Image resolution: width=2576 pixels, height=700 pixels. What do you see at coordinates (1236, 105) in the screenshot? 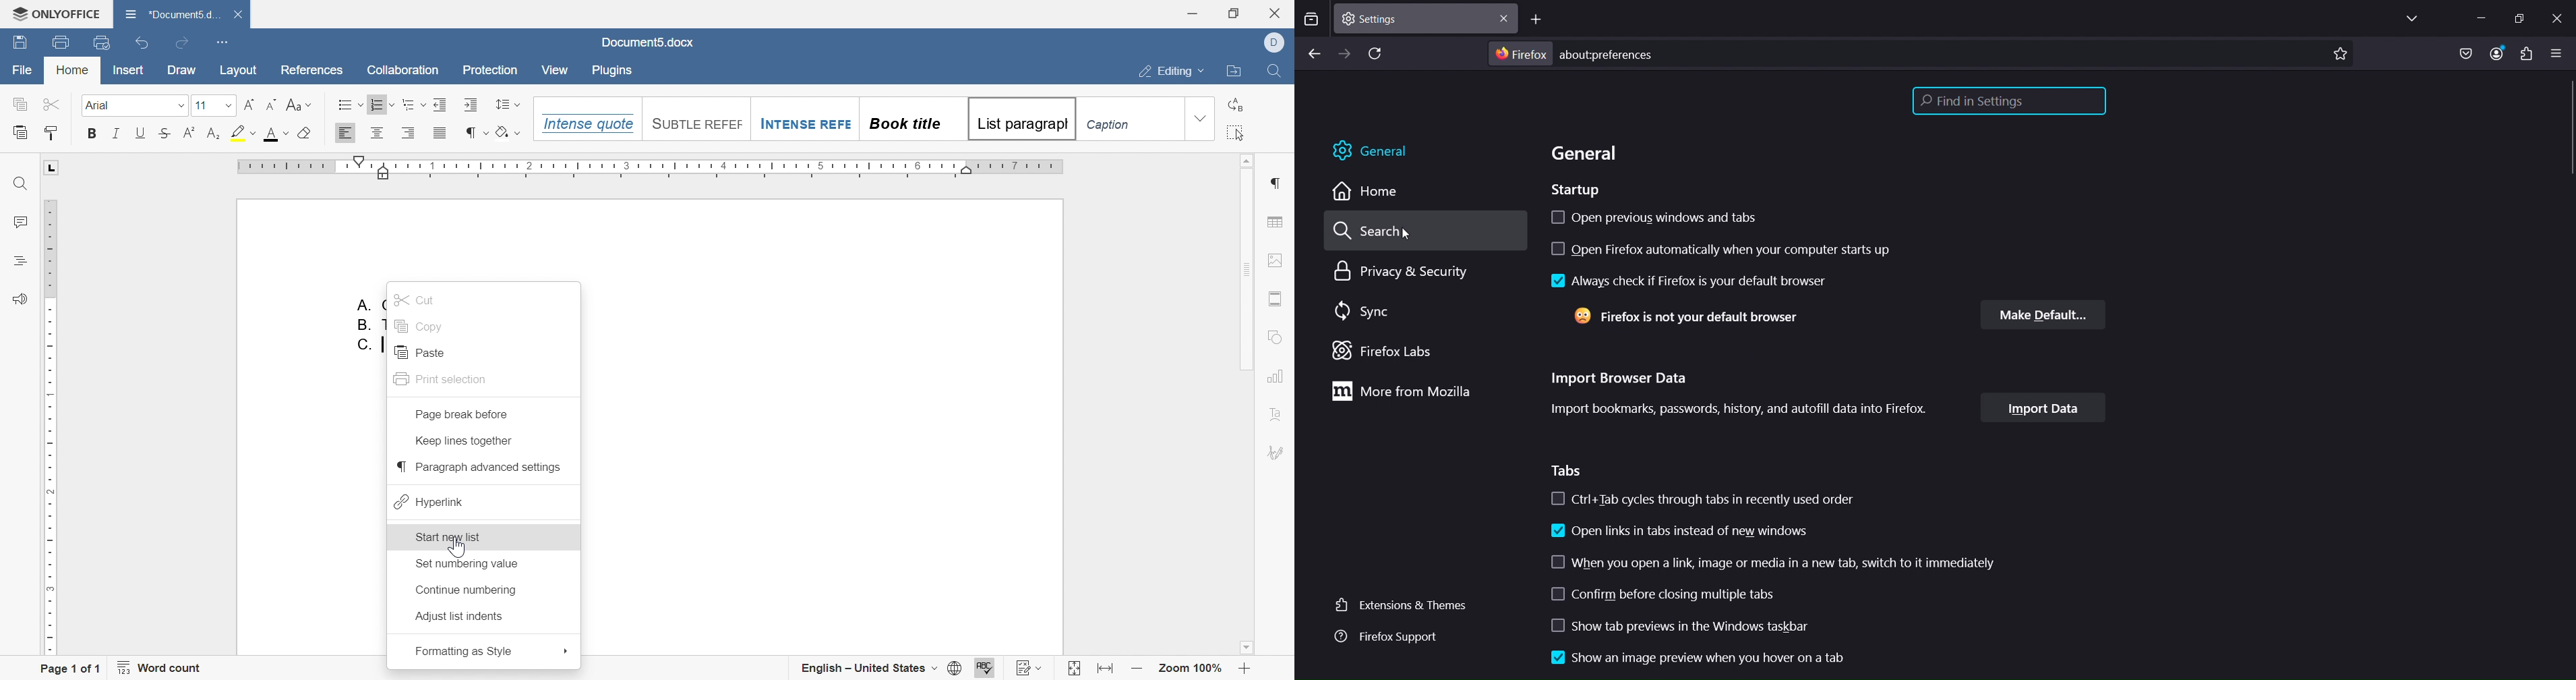
I see `replace` at bounding box center [1236, 105].